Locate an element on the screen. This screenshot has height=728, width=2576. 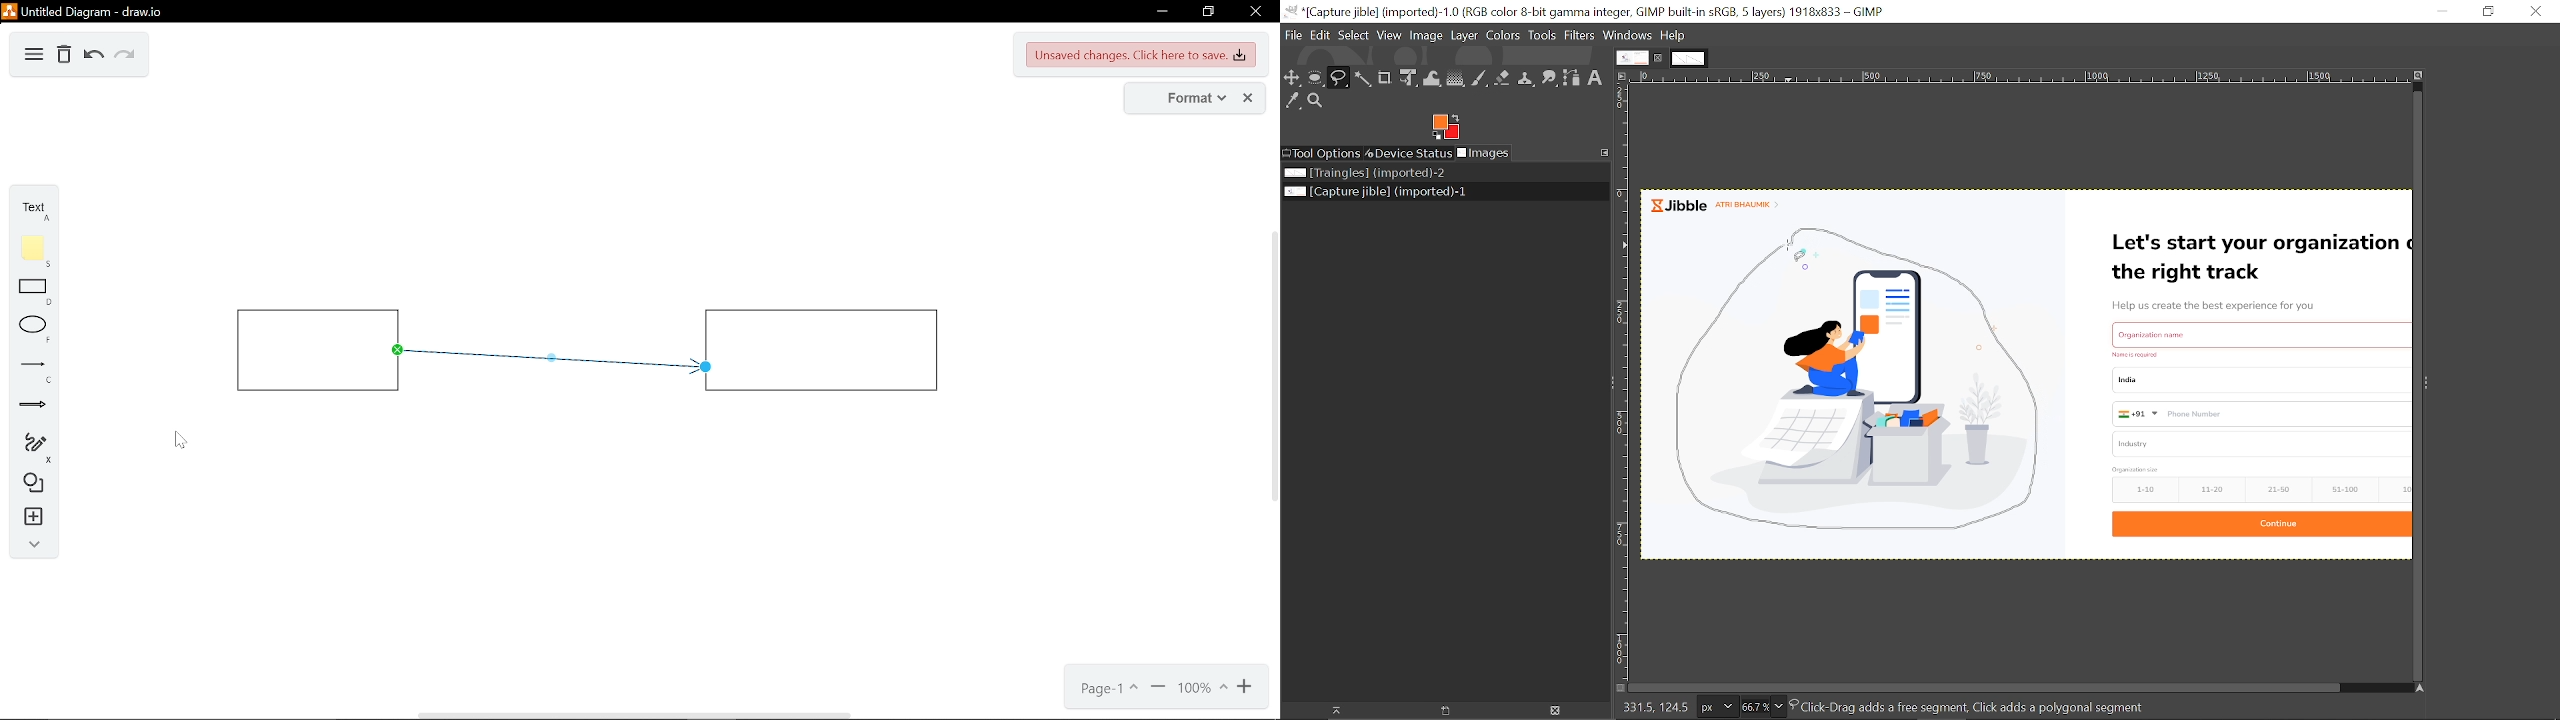
Restore down is located at coordinates (2487, 11).